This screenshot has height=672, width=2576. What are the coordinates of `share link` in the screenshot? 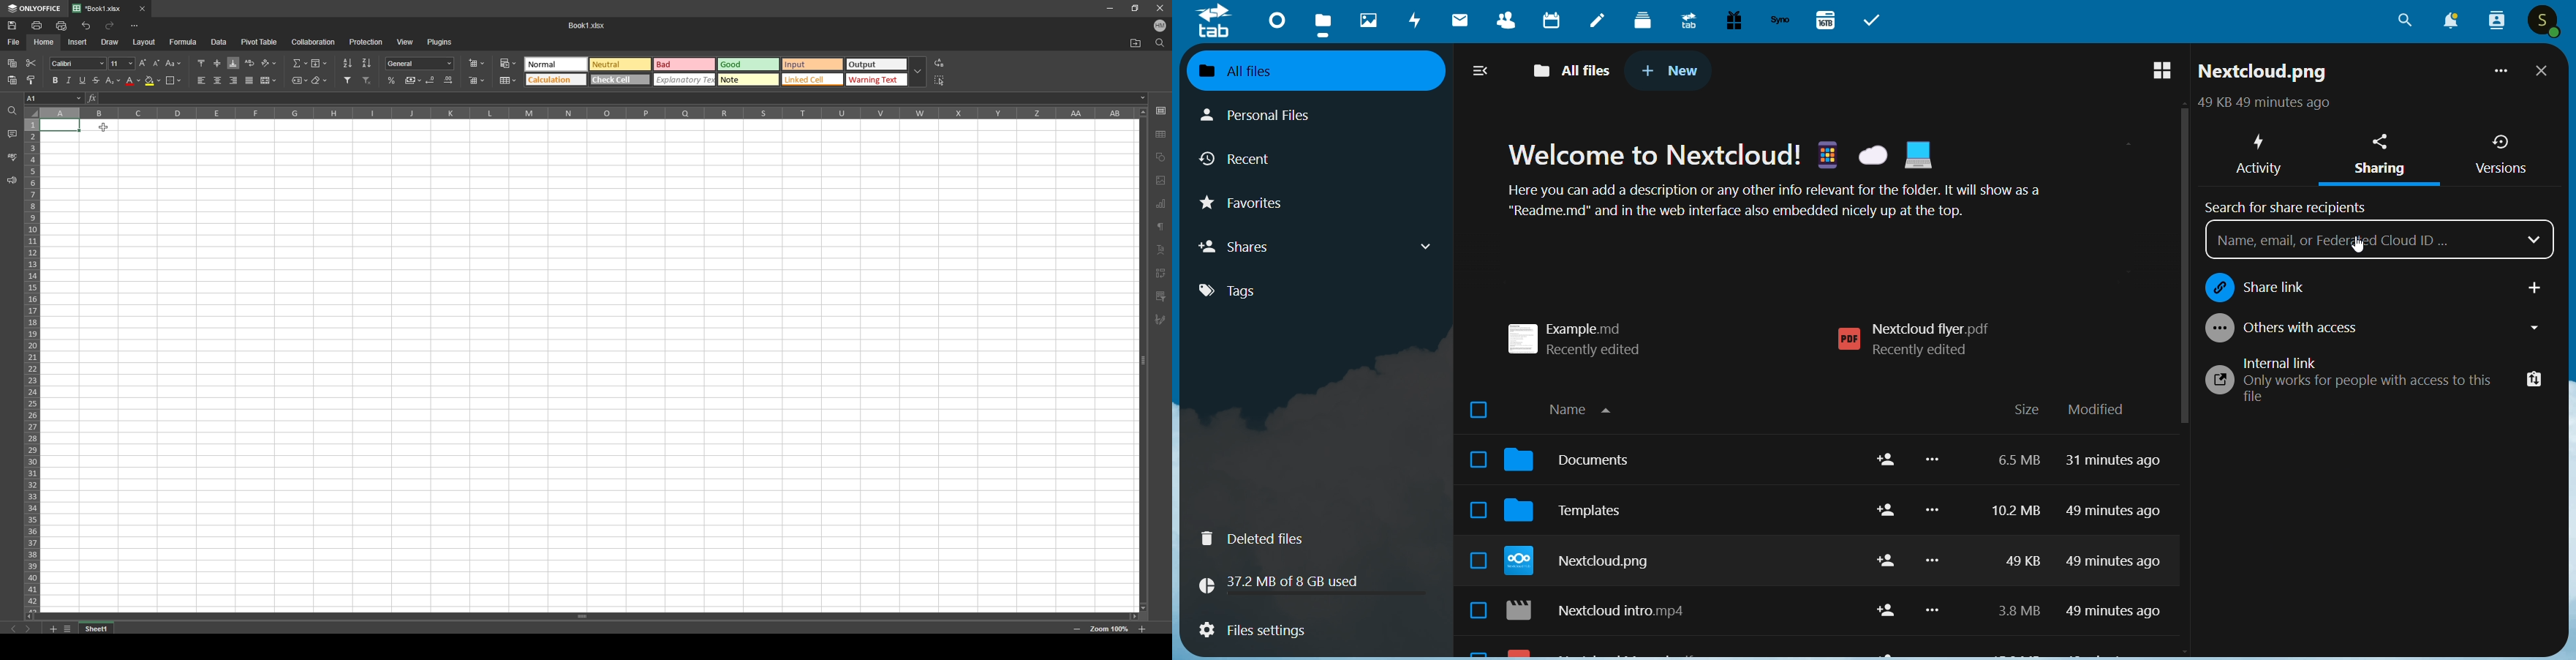 It's located at (2338, 285).